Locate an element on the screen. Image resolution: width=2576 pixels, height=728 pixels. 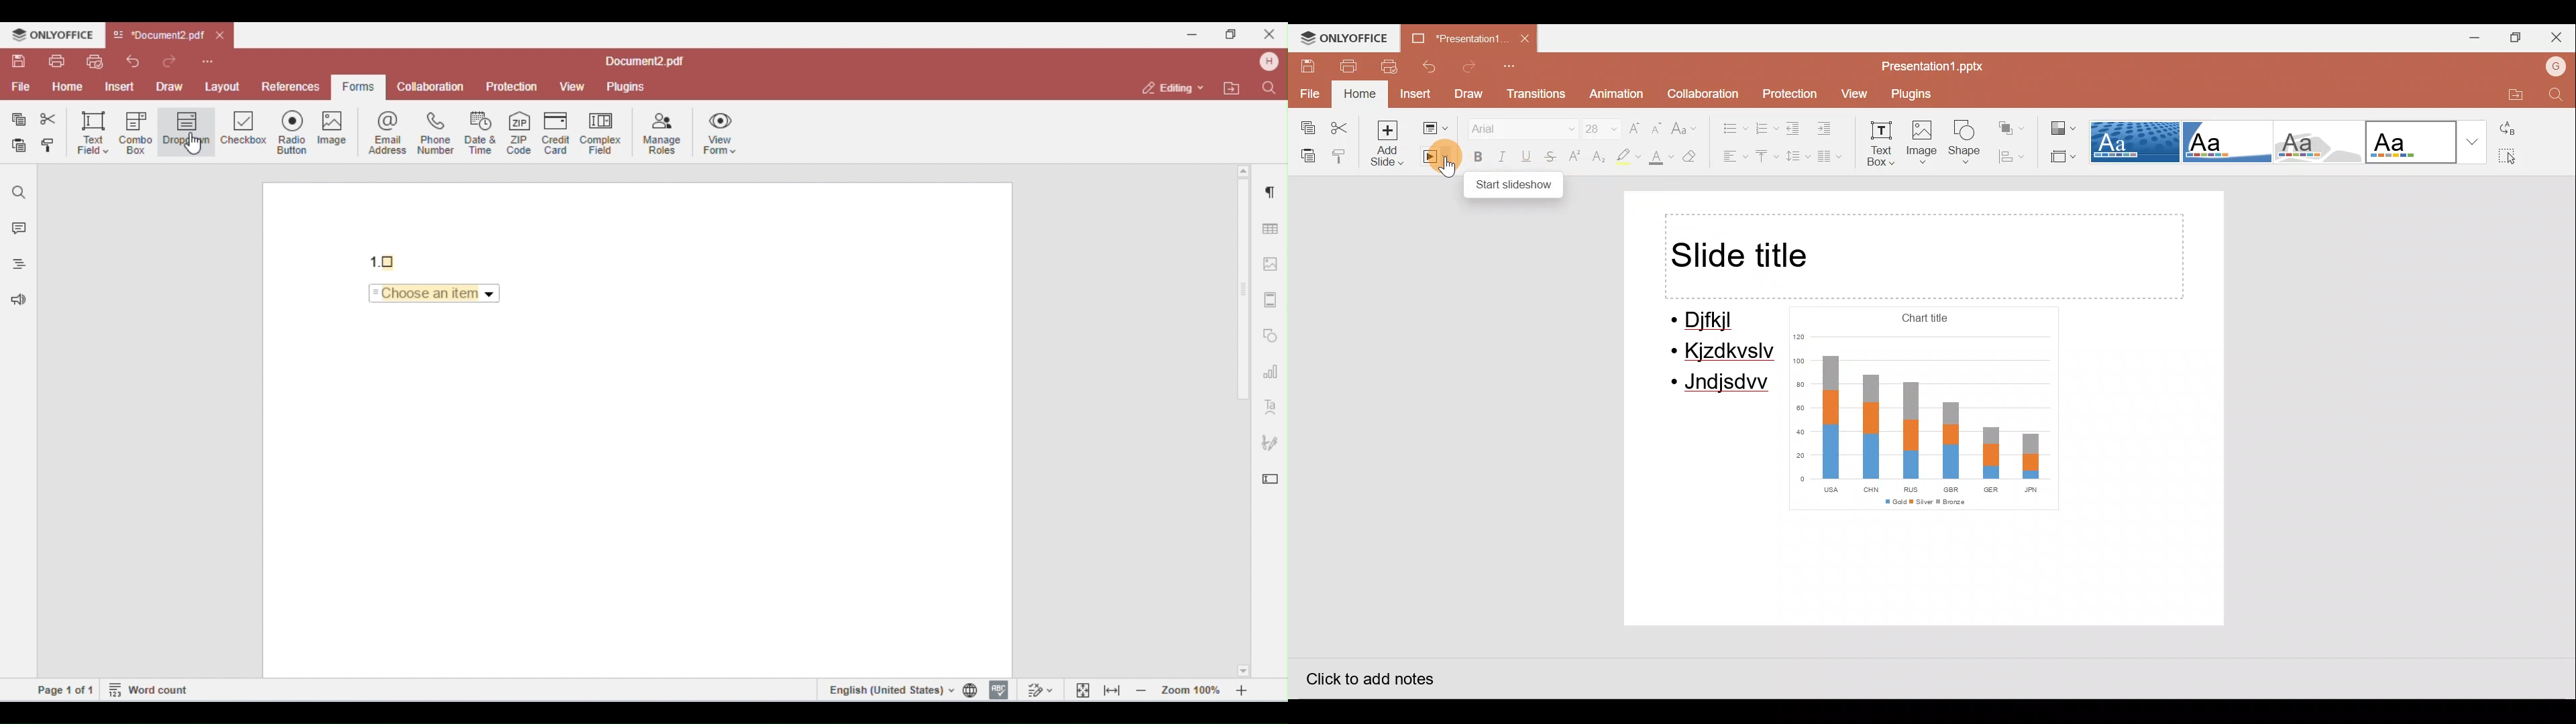
Minimize is located at coordinates (2471, 36).